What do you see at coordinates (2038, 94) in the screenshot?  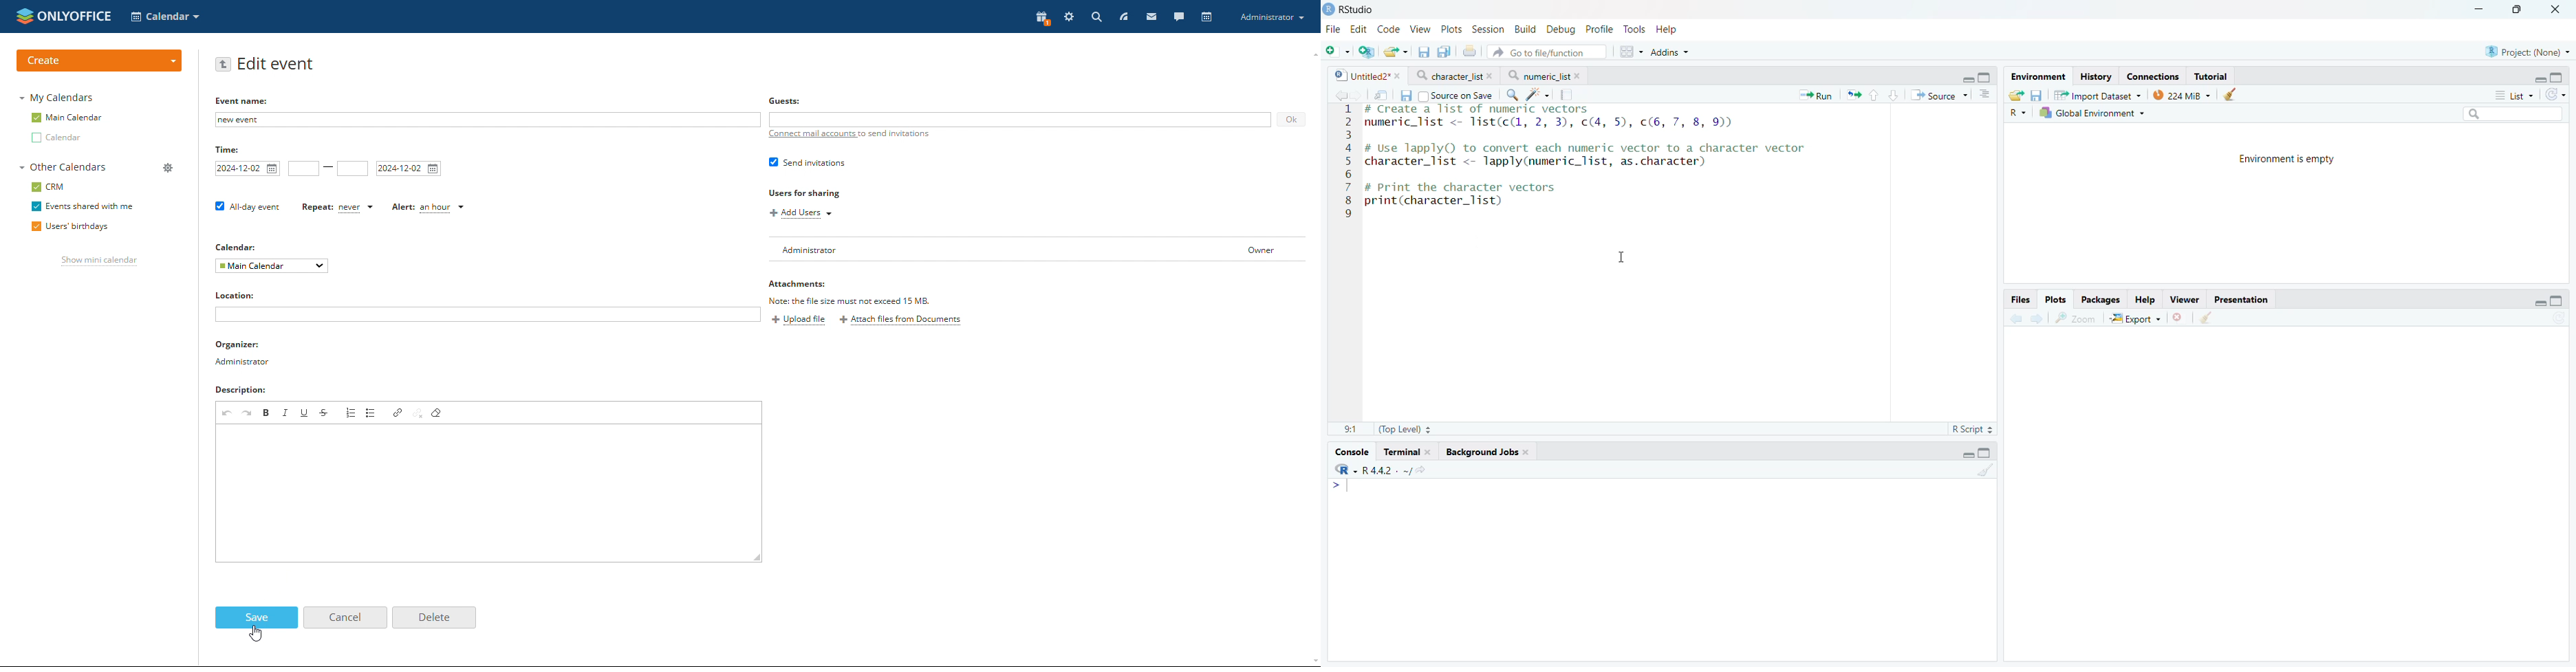 I see `Save` at bounding box center [2038, 94].